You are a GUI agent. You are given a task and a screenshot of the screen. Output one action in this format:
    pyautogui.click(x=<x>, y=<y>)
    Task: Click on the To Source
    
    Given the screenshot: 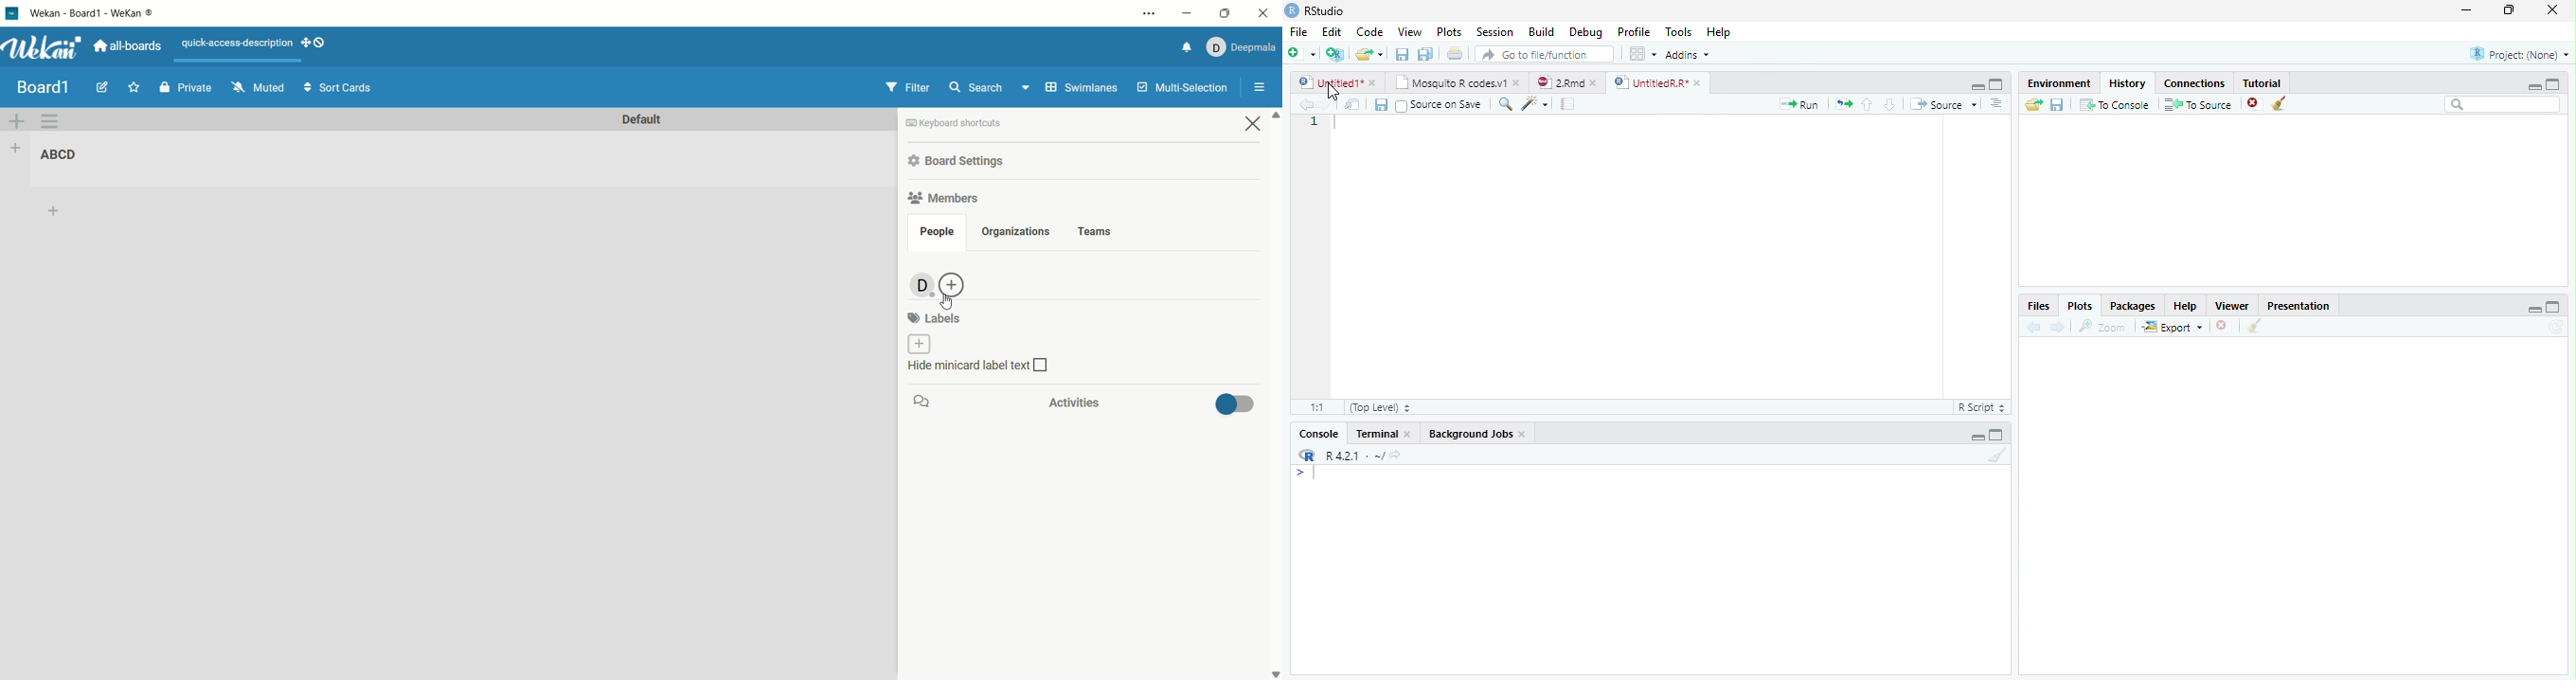 What is the action you would take?
    pyautogui.click(x=2198, y=103)
    